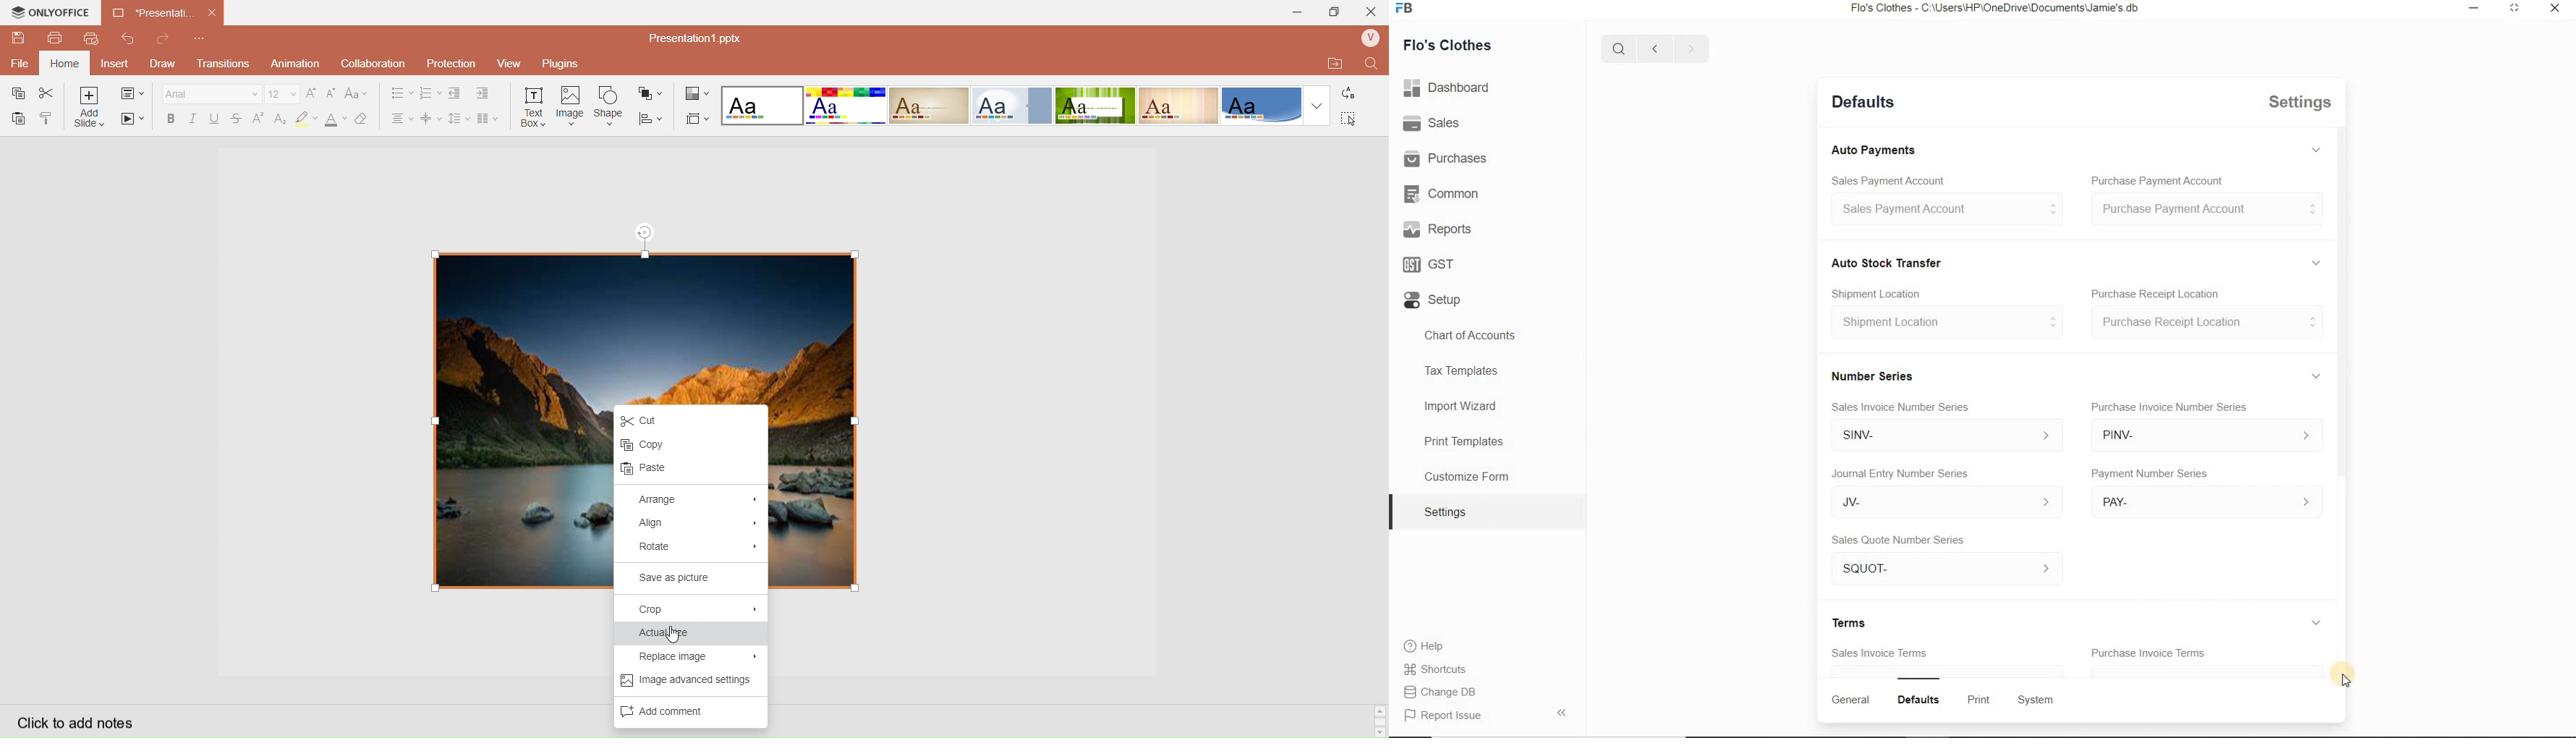 Image resolution: width=2576 pixels, height=756 pixels. I want to click on Shipment Location, so click(1876, 293).